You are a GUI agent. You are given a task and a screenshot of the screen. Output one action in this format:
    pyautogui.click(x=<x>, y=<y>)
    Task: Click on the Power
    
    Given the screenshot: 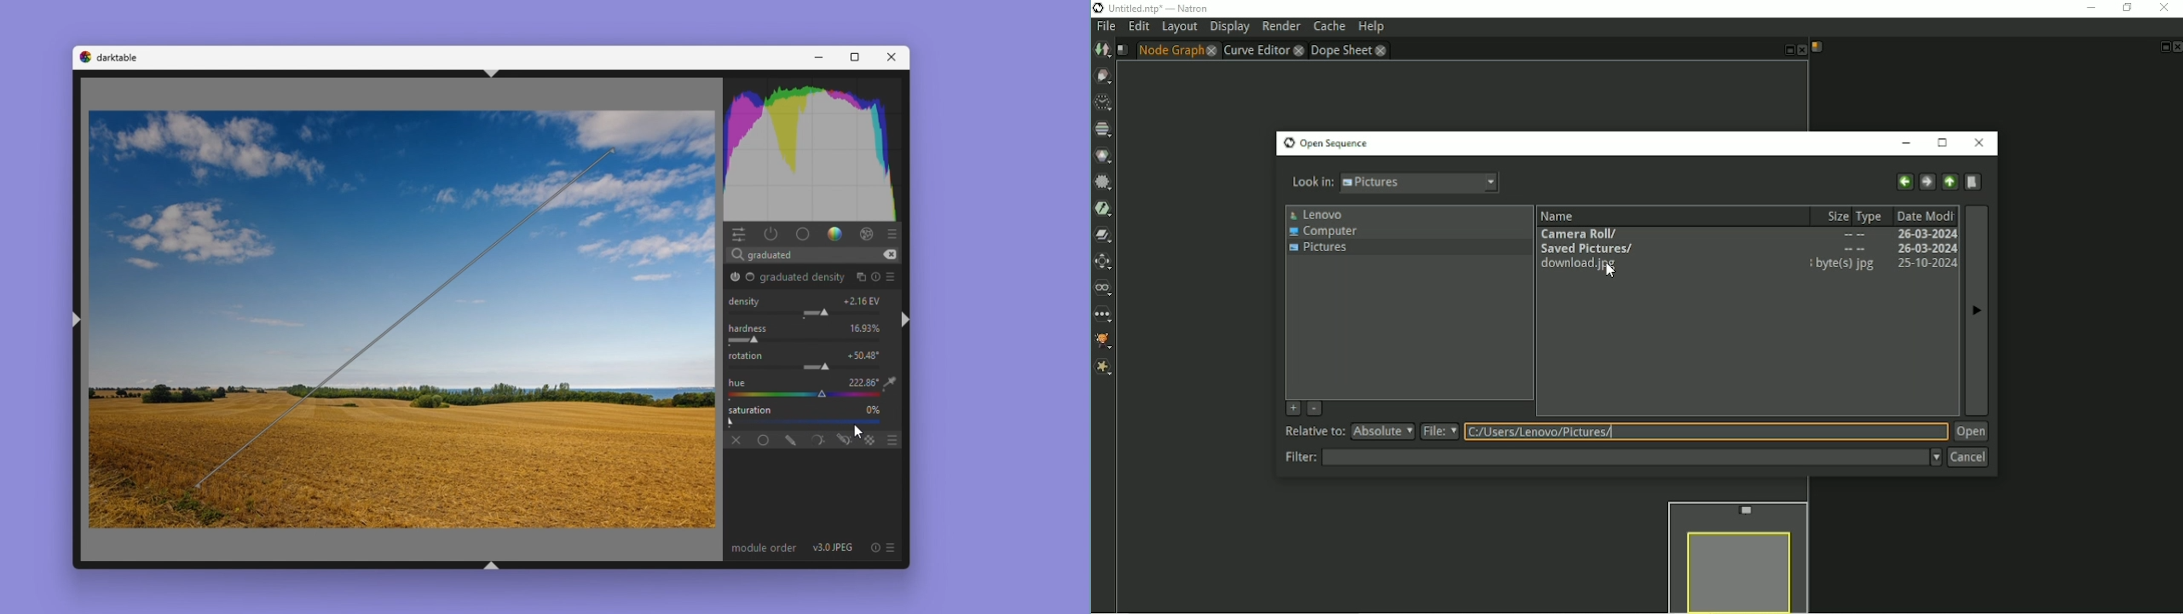 What is the action you would take?
    pyautogui.click(x=772, y=233)
    